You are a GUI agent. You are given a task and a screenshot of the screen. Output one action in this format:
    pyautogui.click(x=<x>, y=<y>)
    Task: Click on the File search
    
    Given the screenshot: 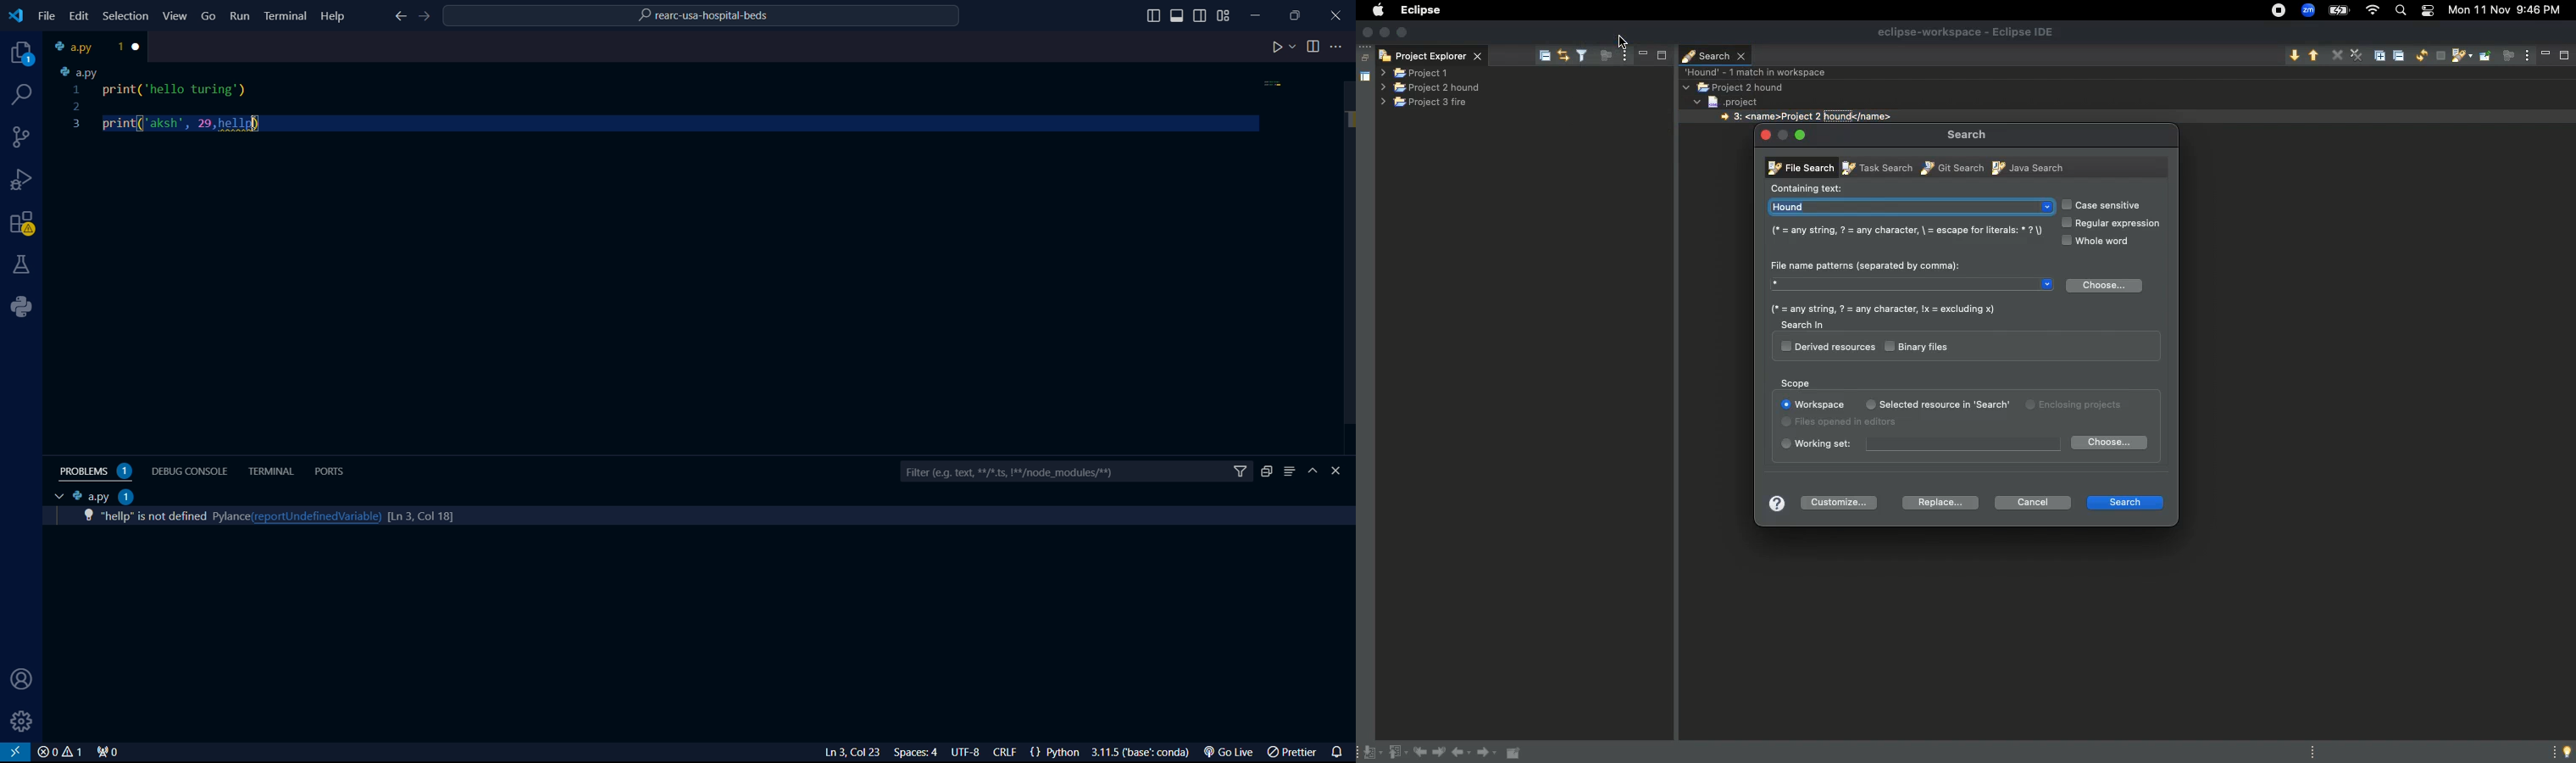 What is the action you would take?
    pyautogui.click(x=1800, y=169)
    